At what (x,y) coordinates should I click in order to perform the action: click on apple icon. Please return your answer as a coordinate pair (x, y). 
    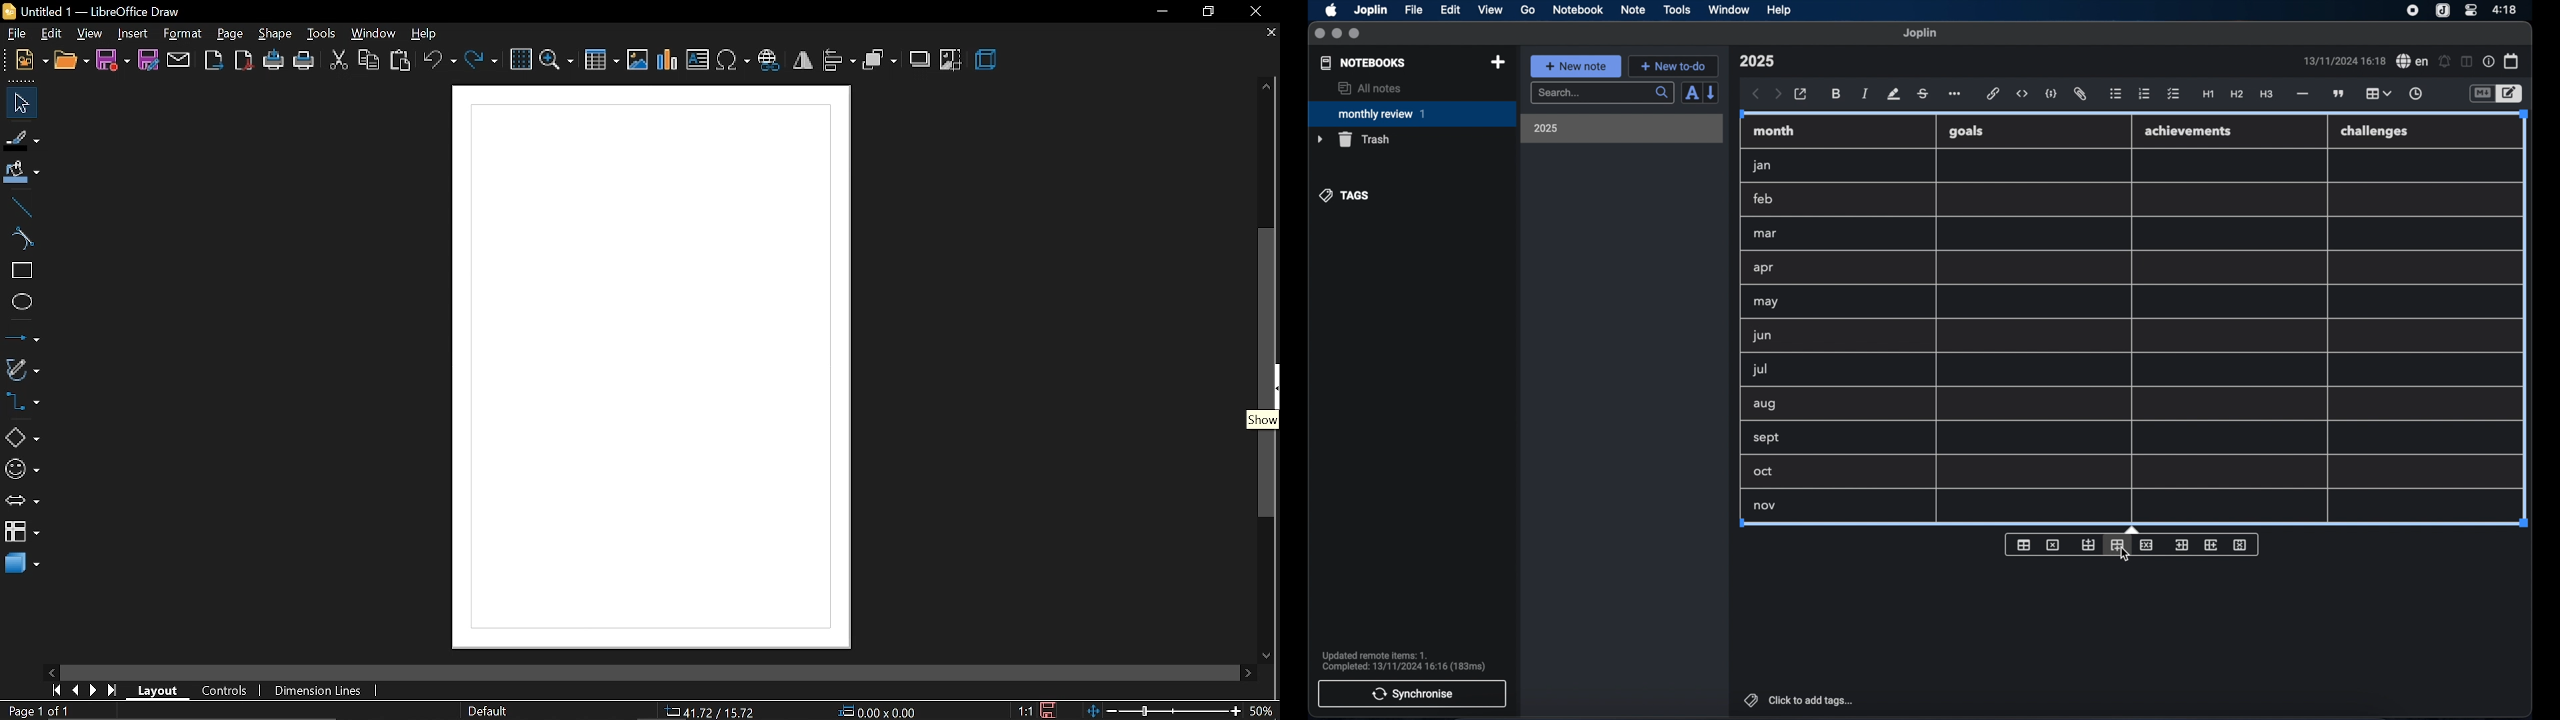
    Looking at the image, I should click on (1330, 10).